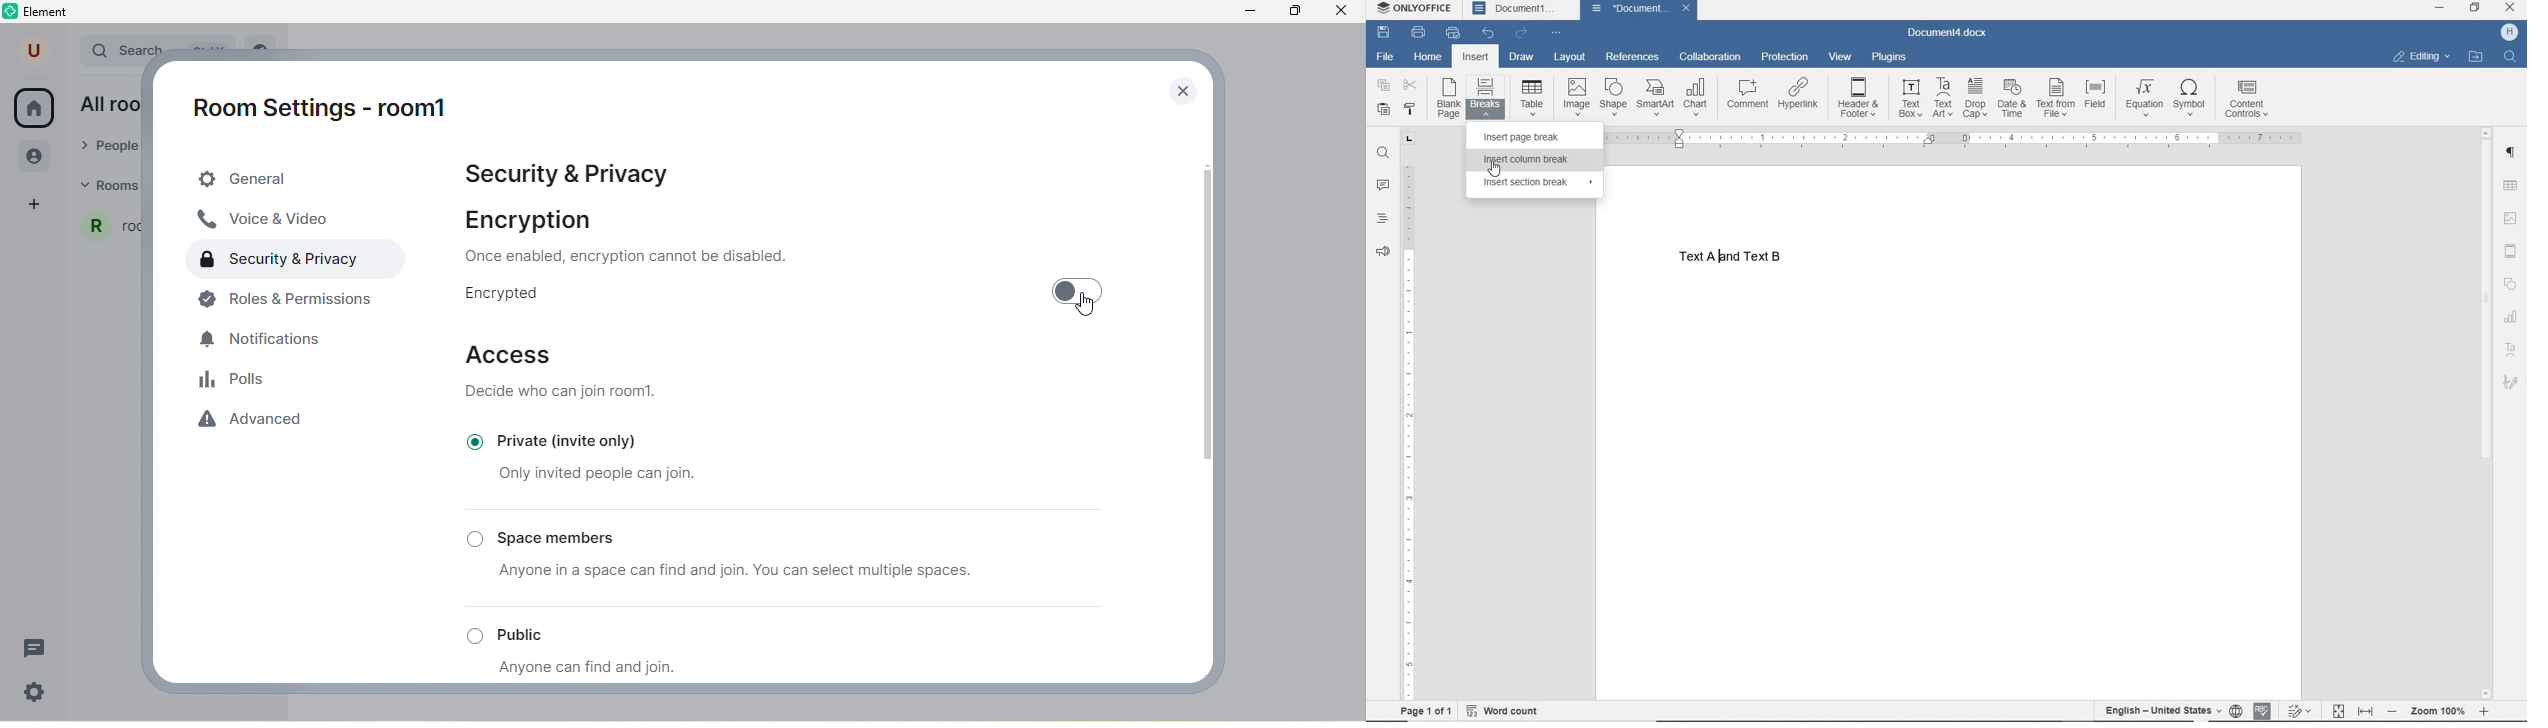 The width and height of the screenshot is (2548, 728). Describe the element at coordinates (1450, 99) in the screenshot. I see `BLANK PAGE` at that location.